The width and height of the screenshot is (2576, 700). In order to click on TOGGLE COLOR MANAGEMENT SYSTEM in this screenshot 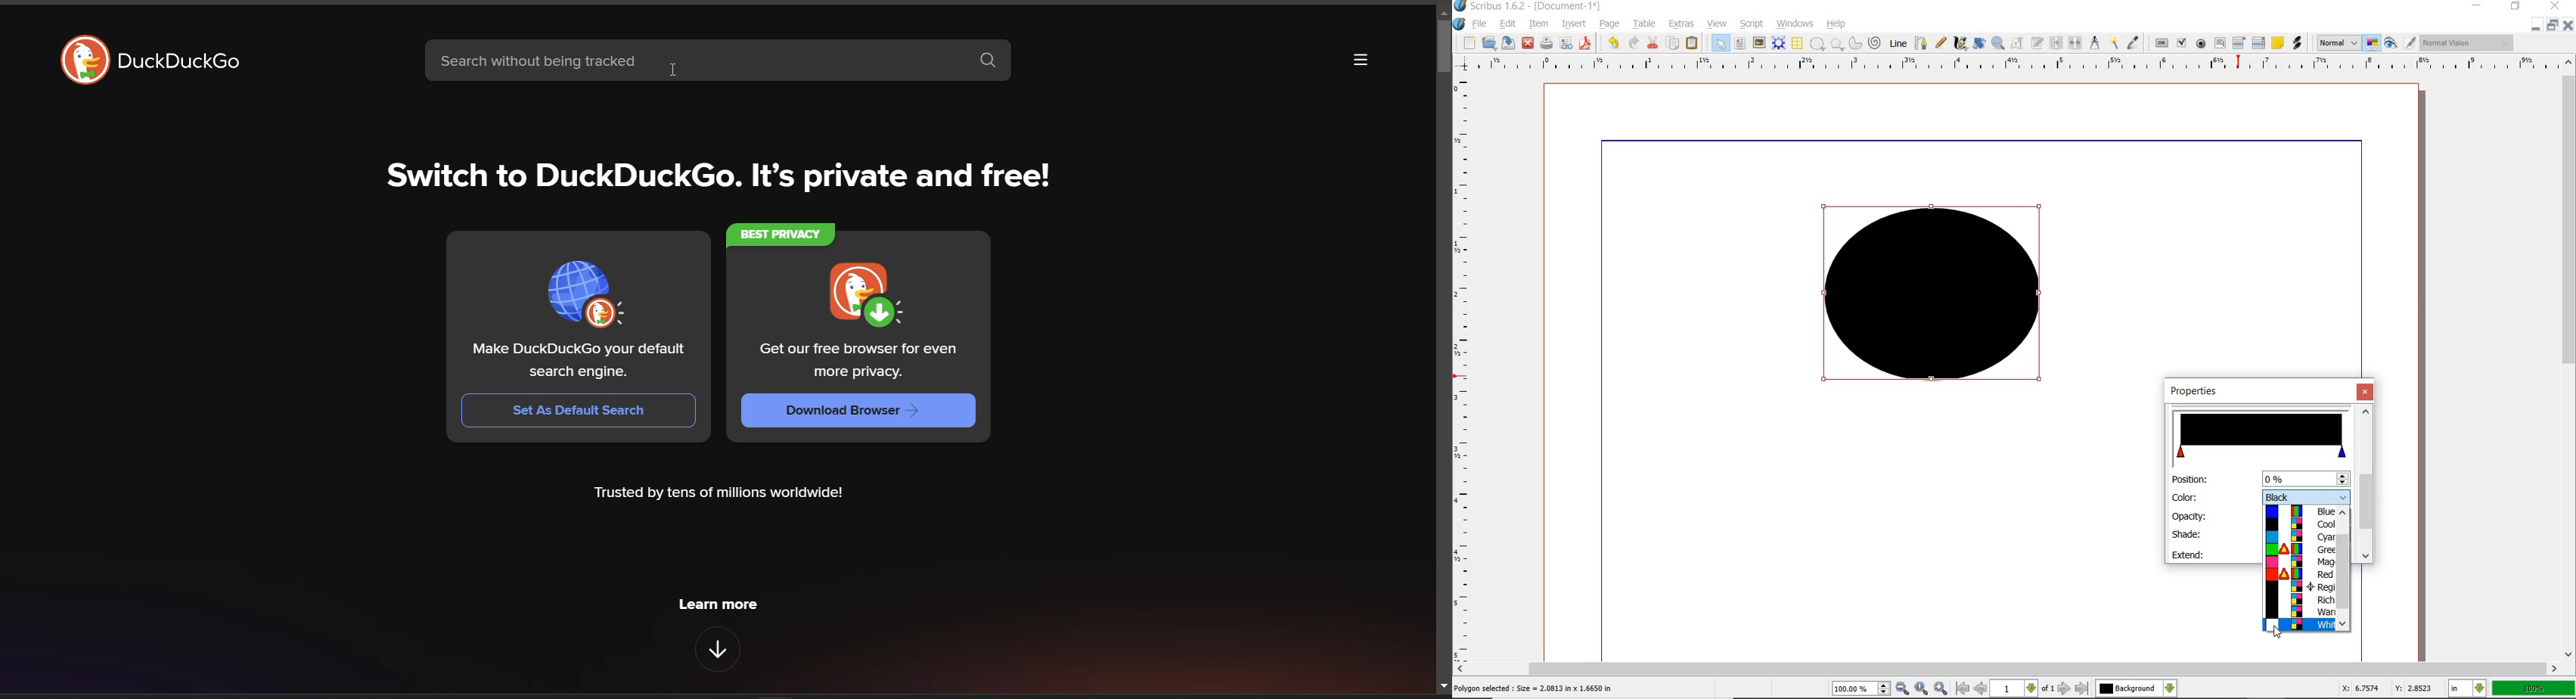, I will do `click(2373, 43)`.